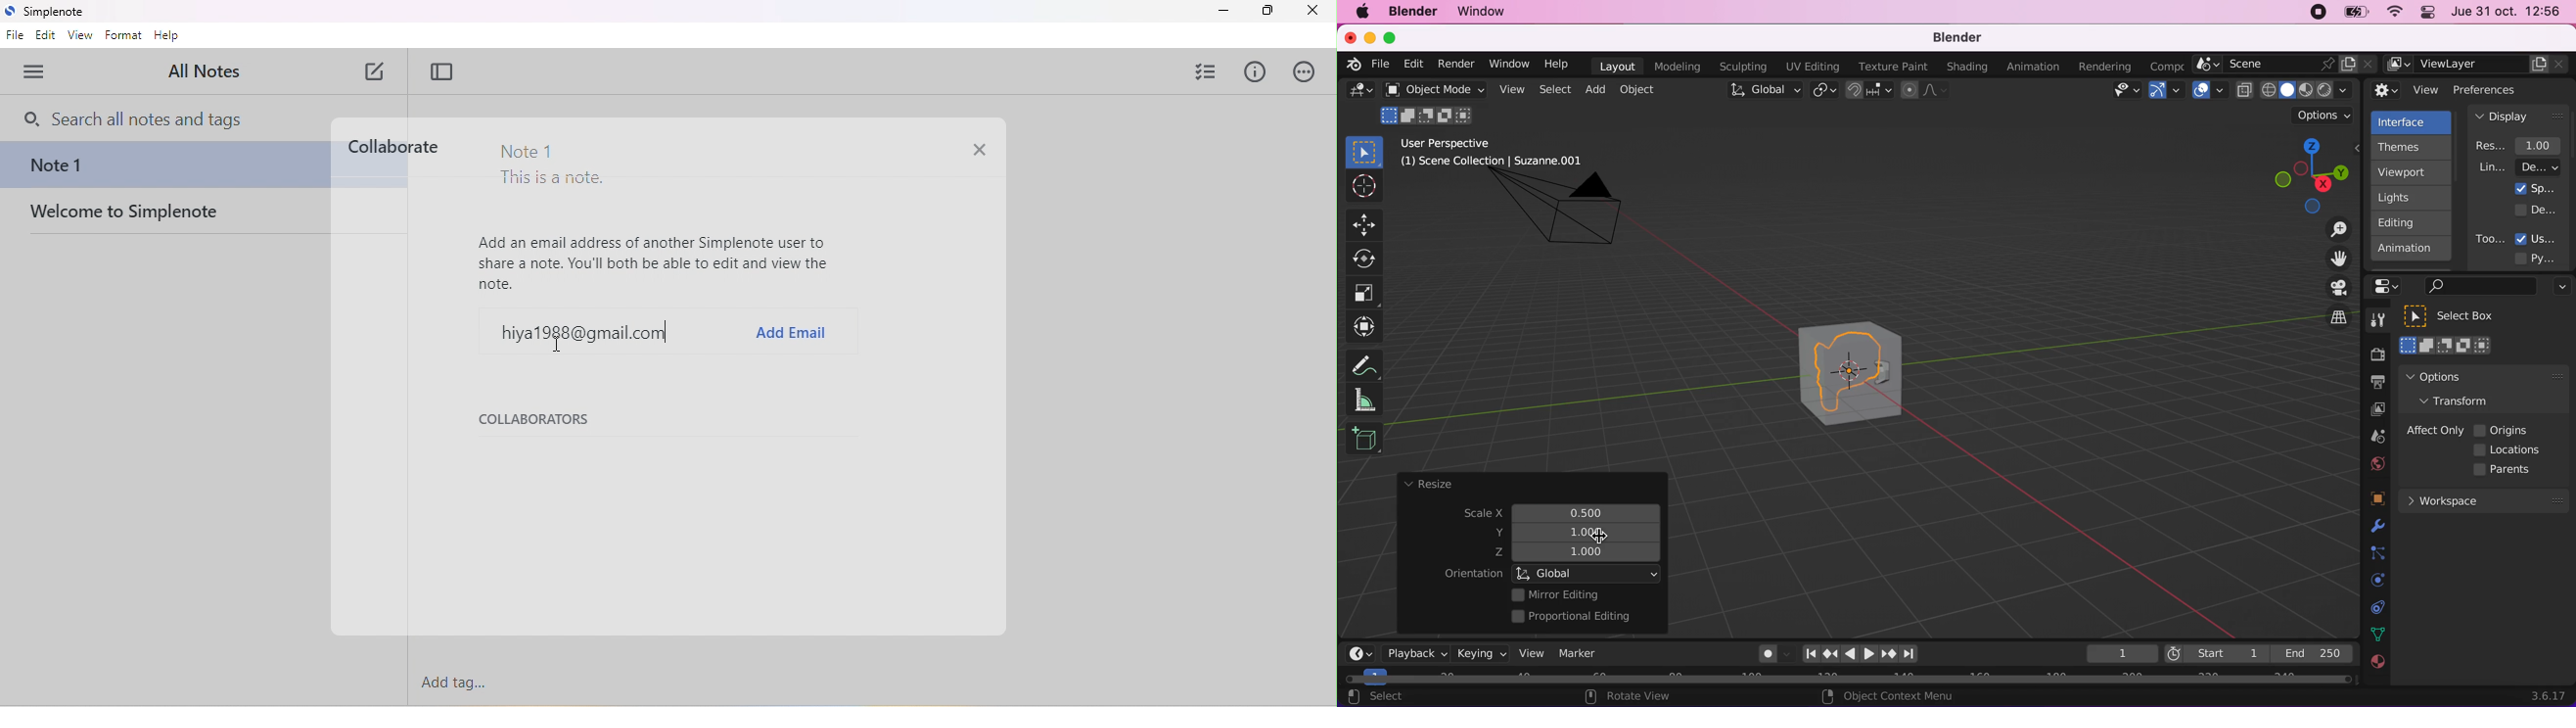  I want to click on panel control, so click(2425, 14).